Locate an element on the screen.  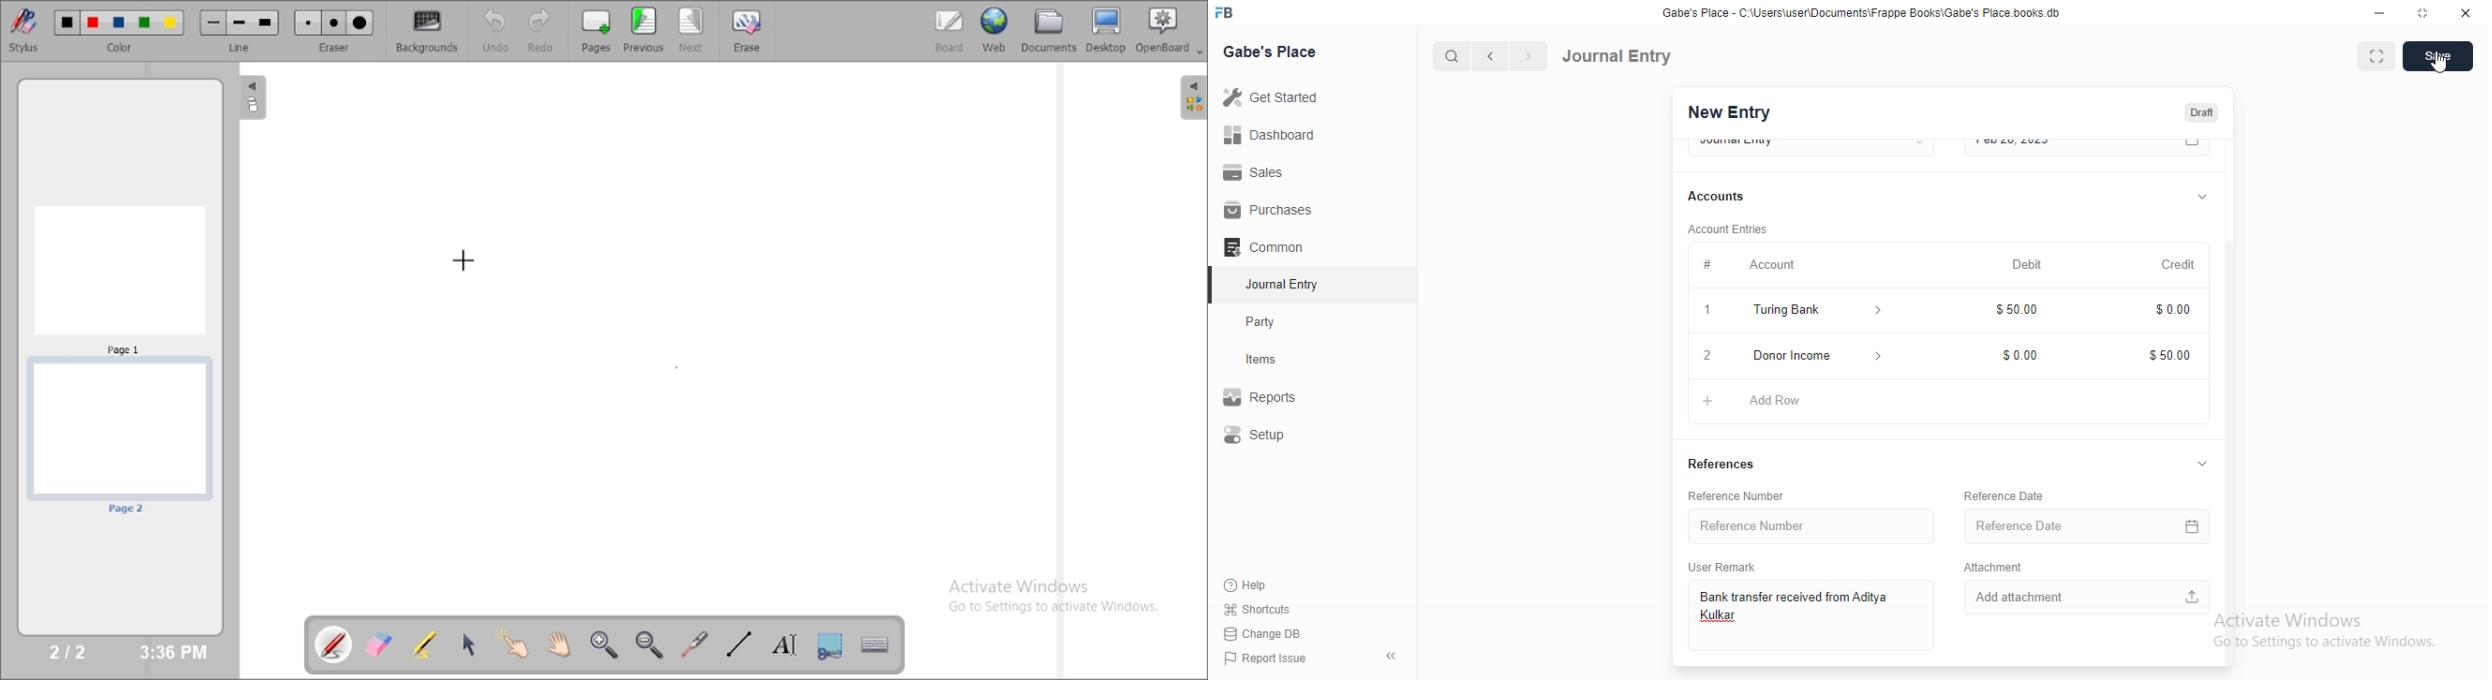
restore down is located at coordinates (2424, 15).